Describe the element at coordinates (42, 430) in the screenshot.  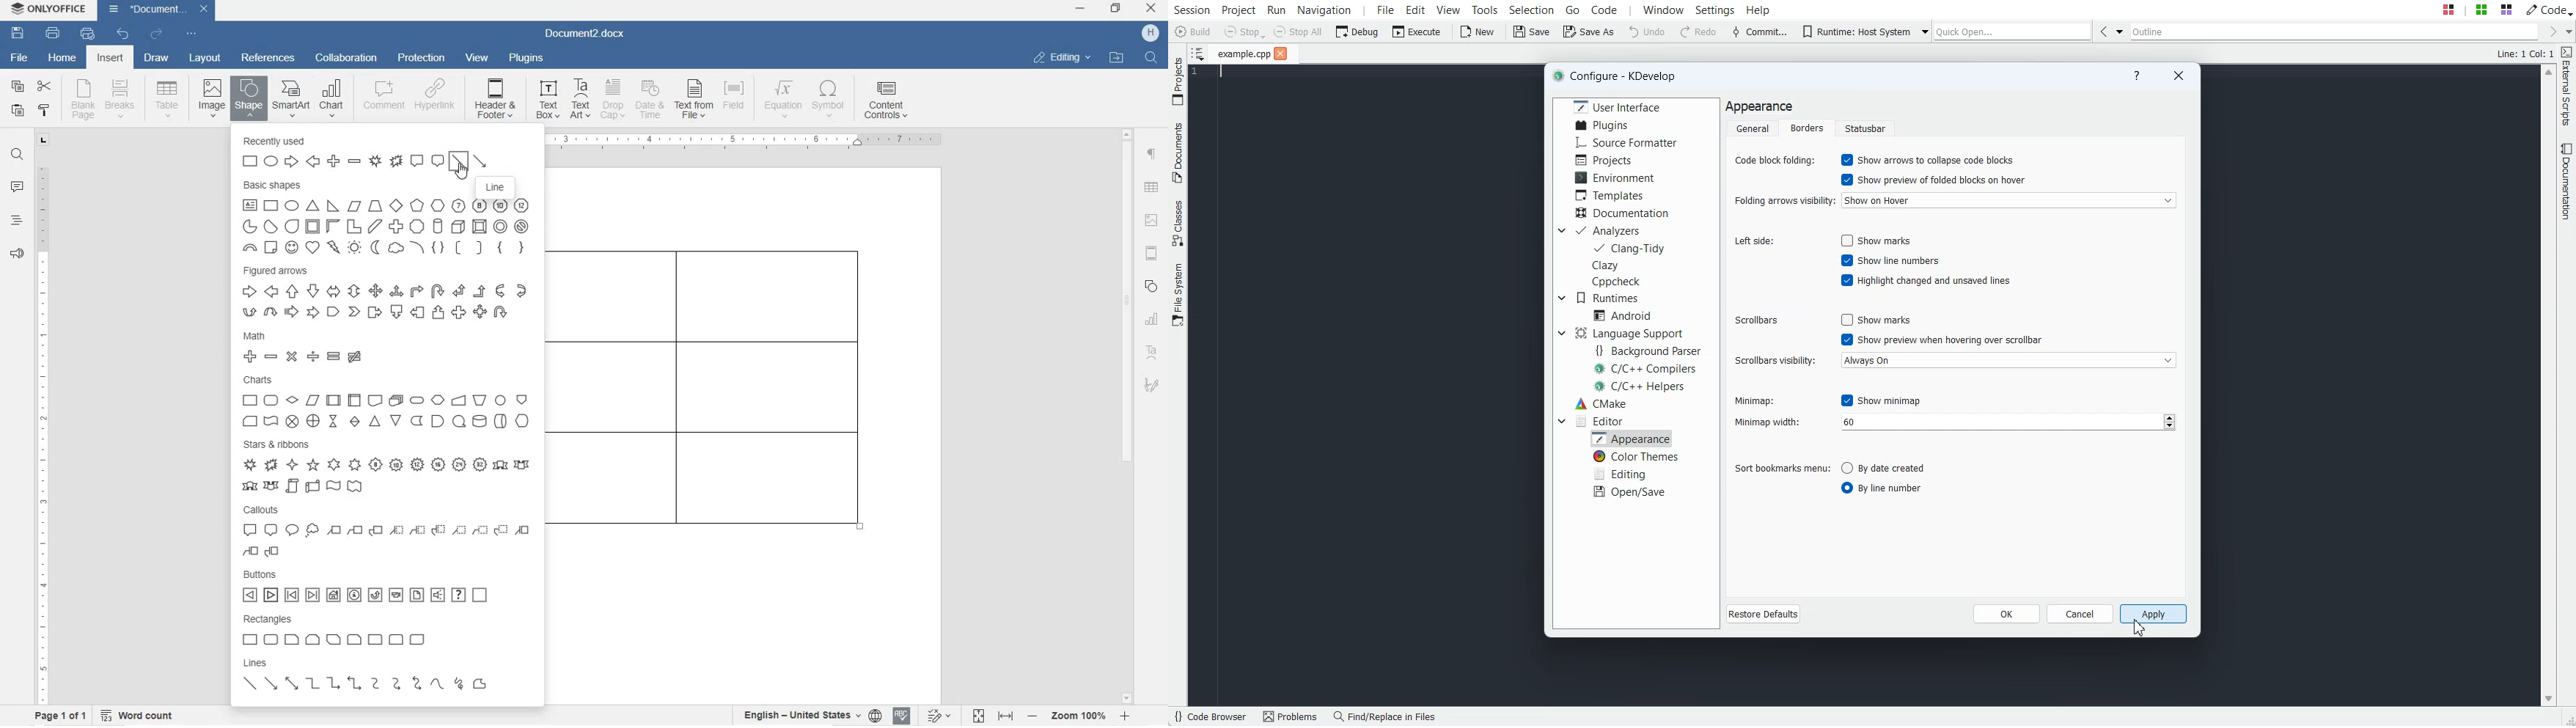
I see `ruler` at that location.